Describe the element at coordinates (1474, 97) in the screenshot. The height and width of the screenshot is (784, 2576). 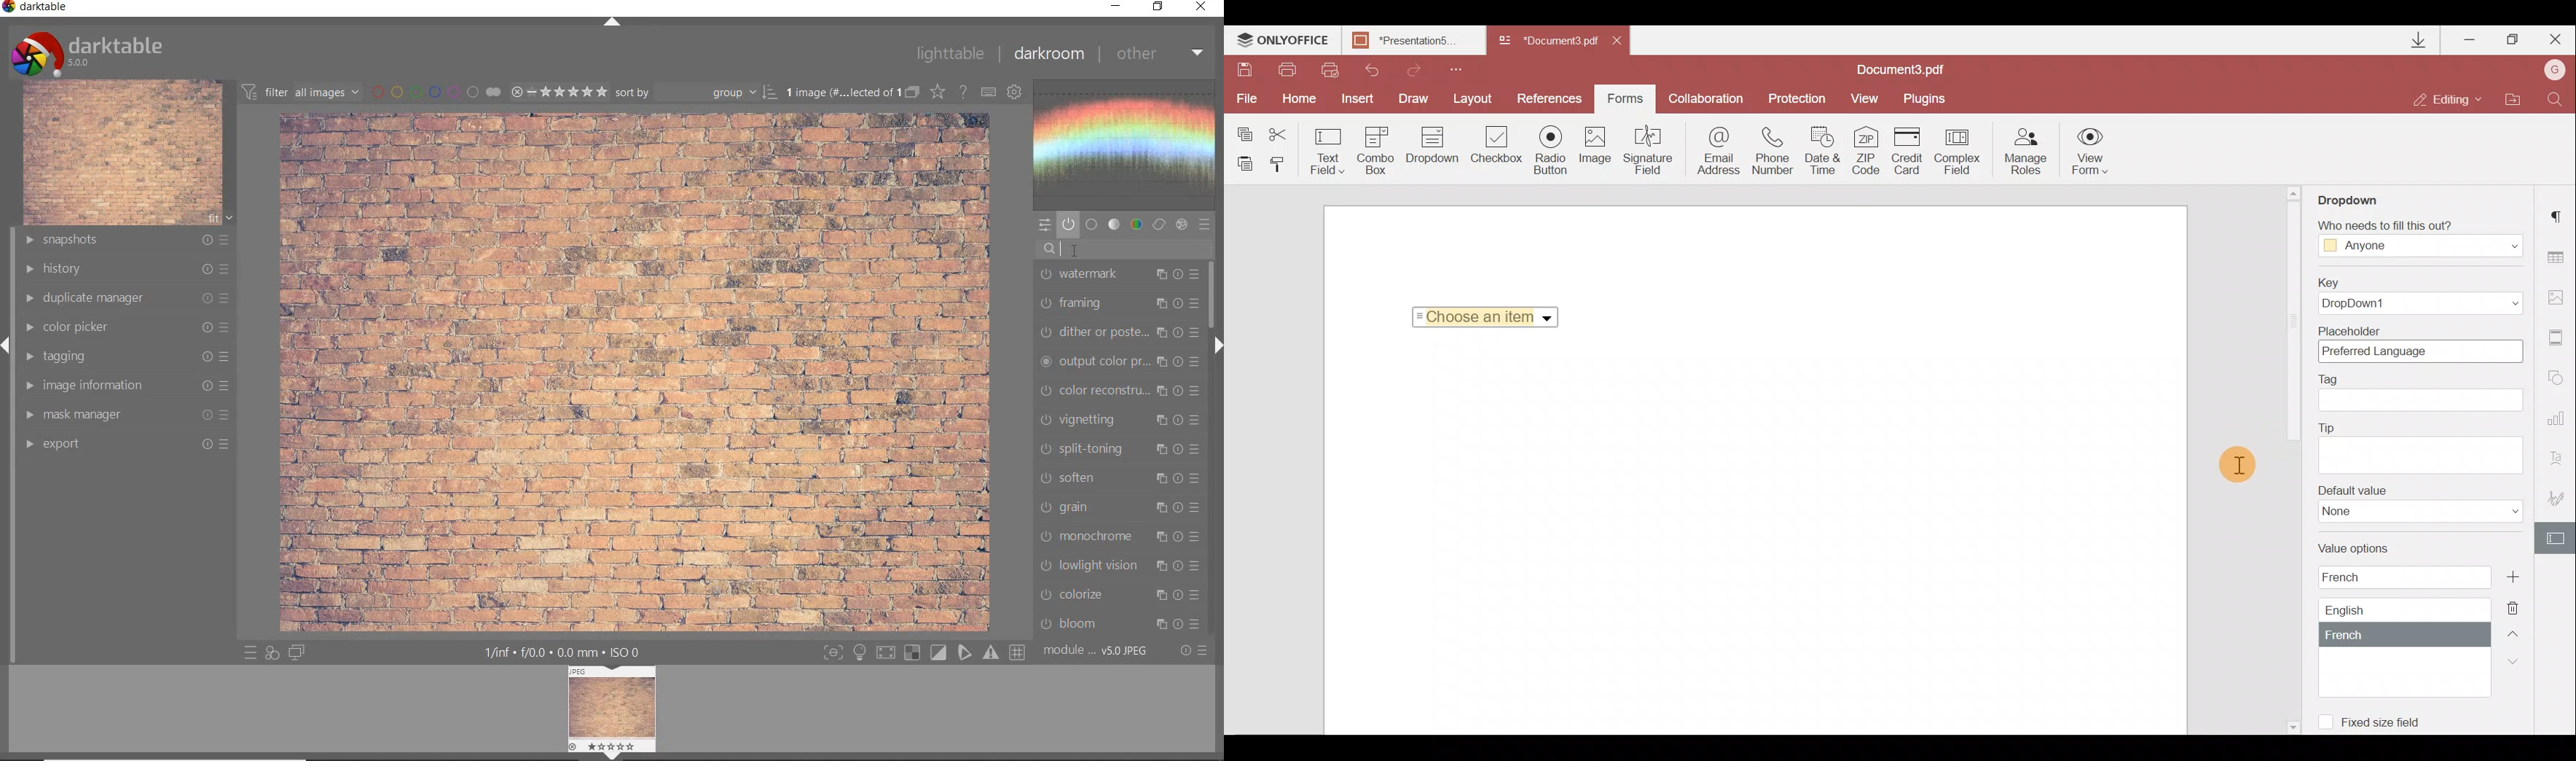
I see `Layout` at that location.